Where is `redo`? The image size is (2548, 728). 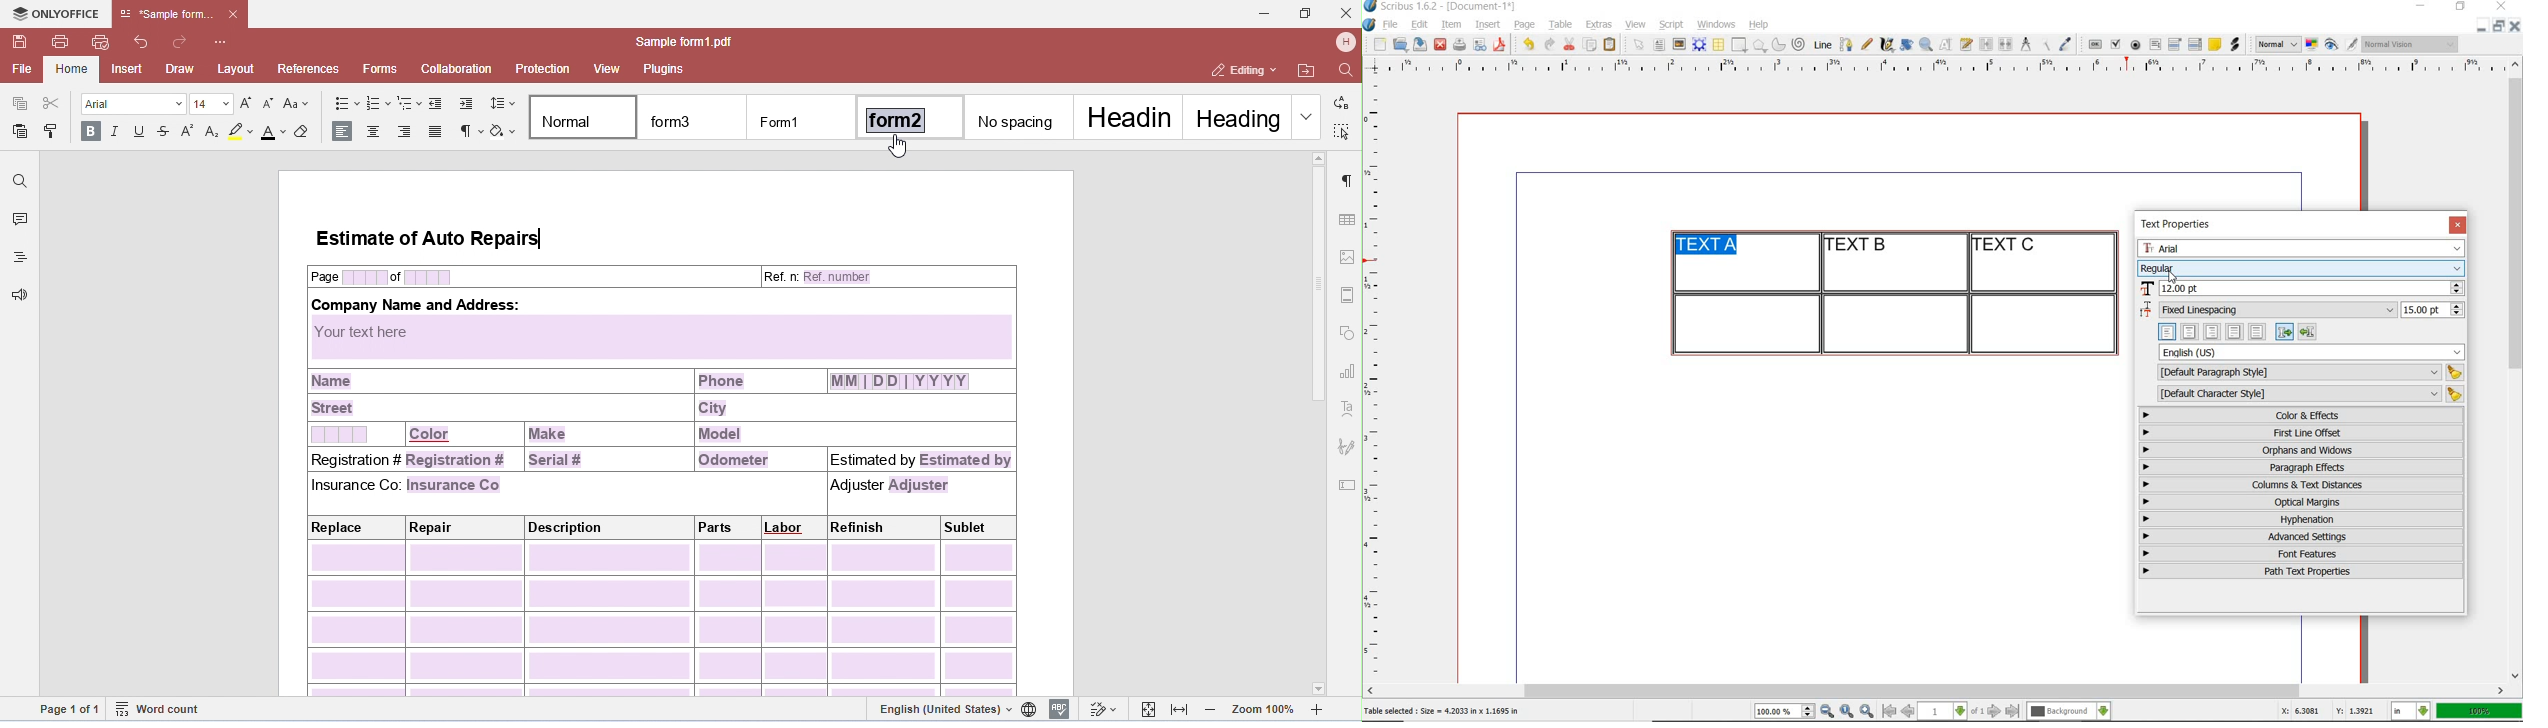 redo is located at coordinates (1548, 43).